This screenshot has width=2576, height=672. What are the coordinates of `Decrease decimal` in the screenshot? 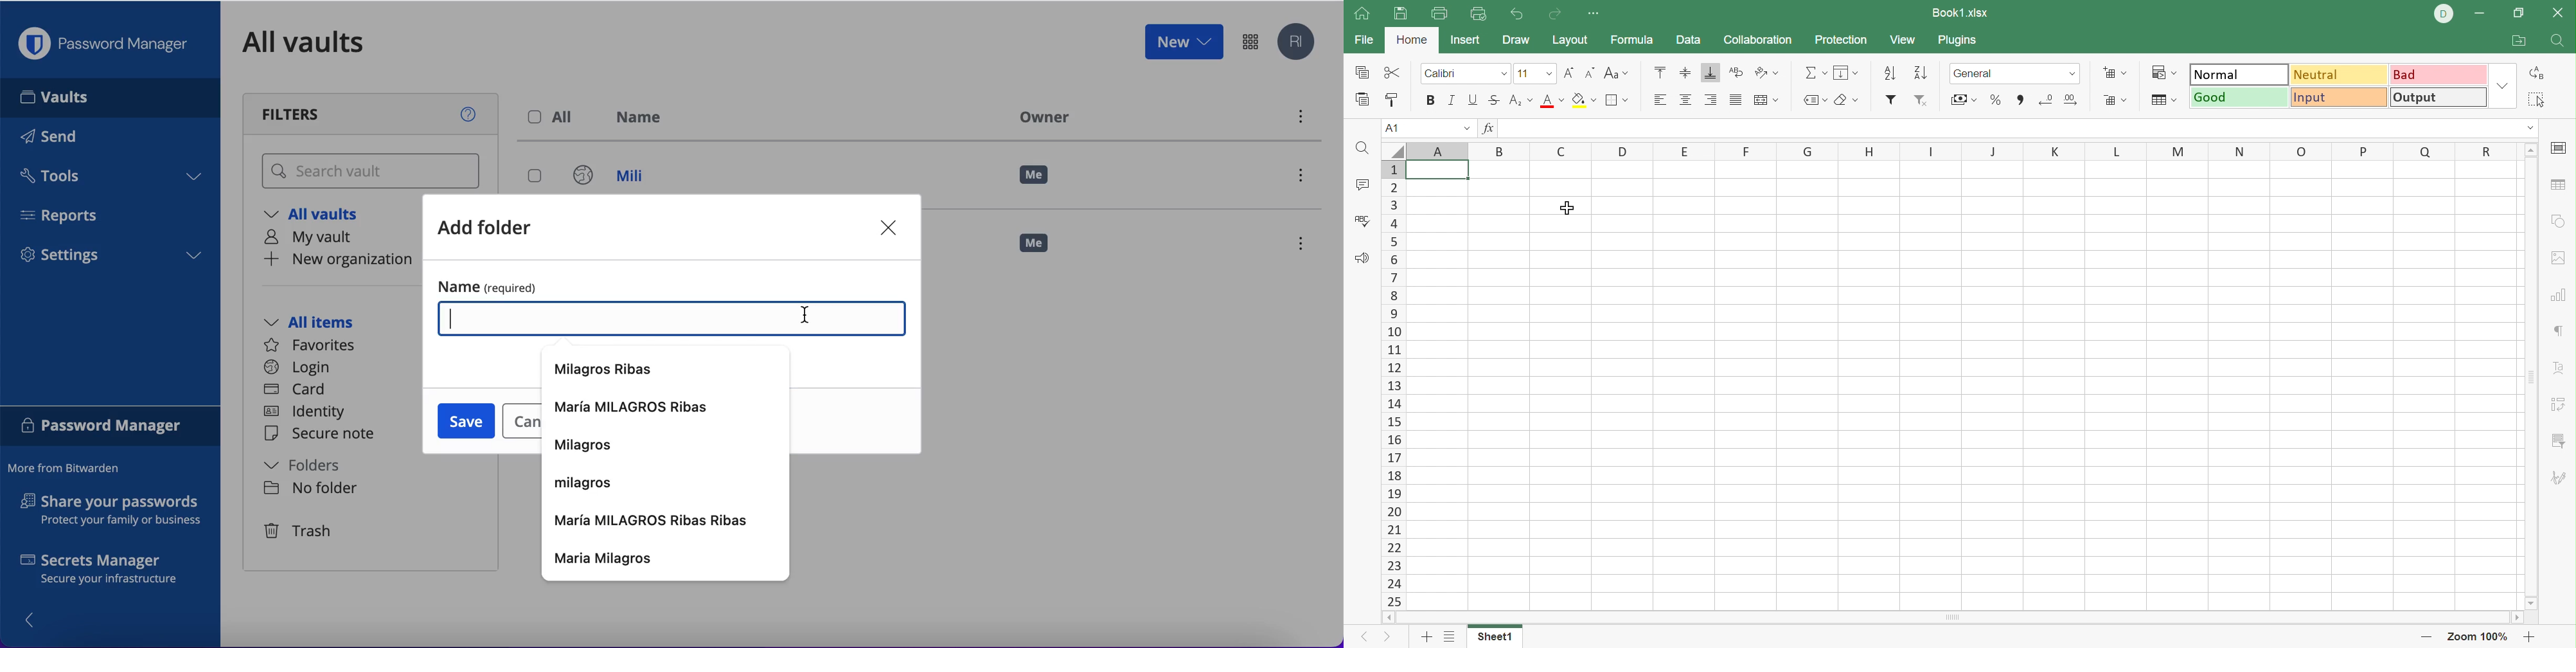 It's located at (2047, 101).